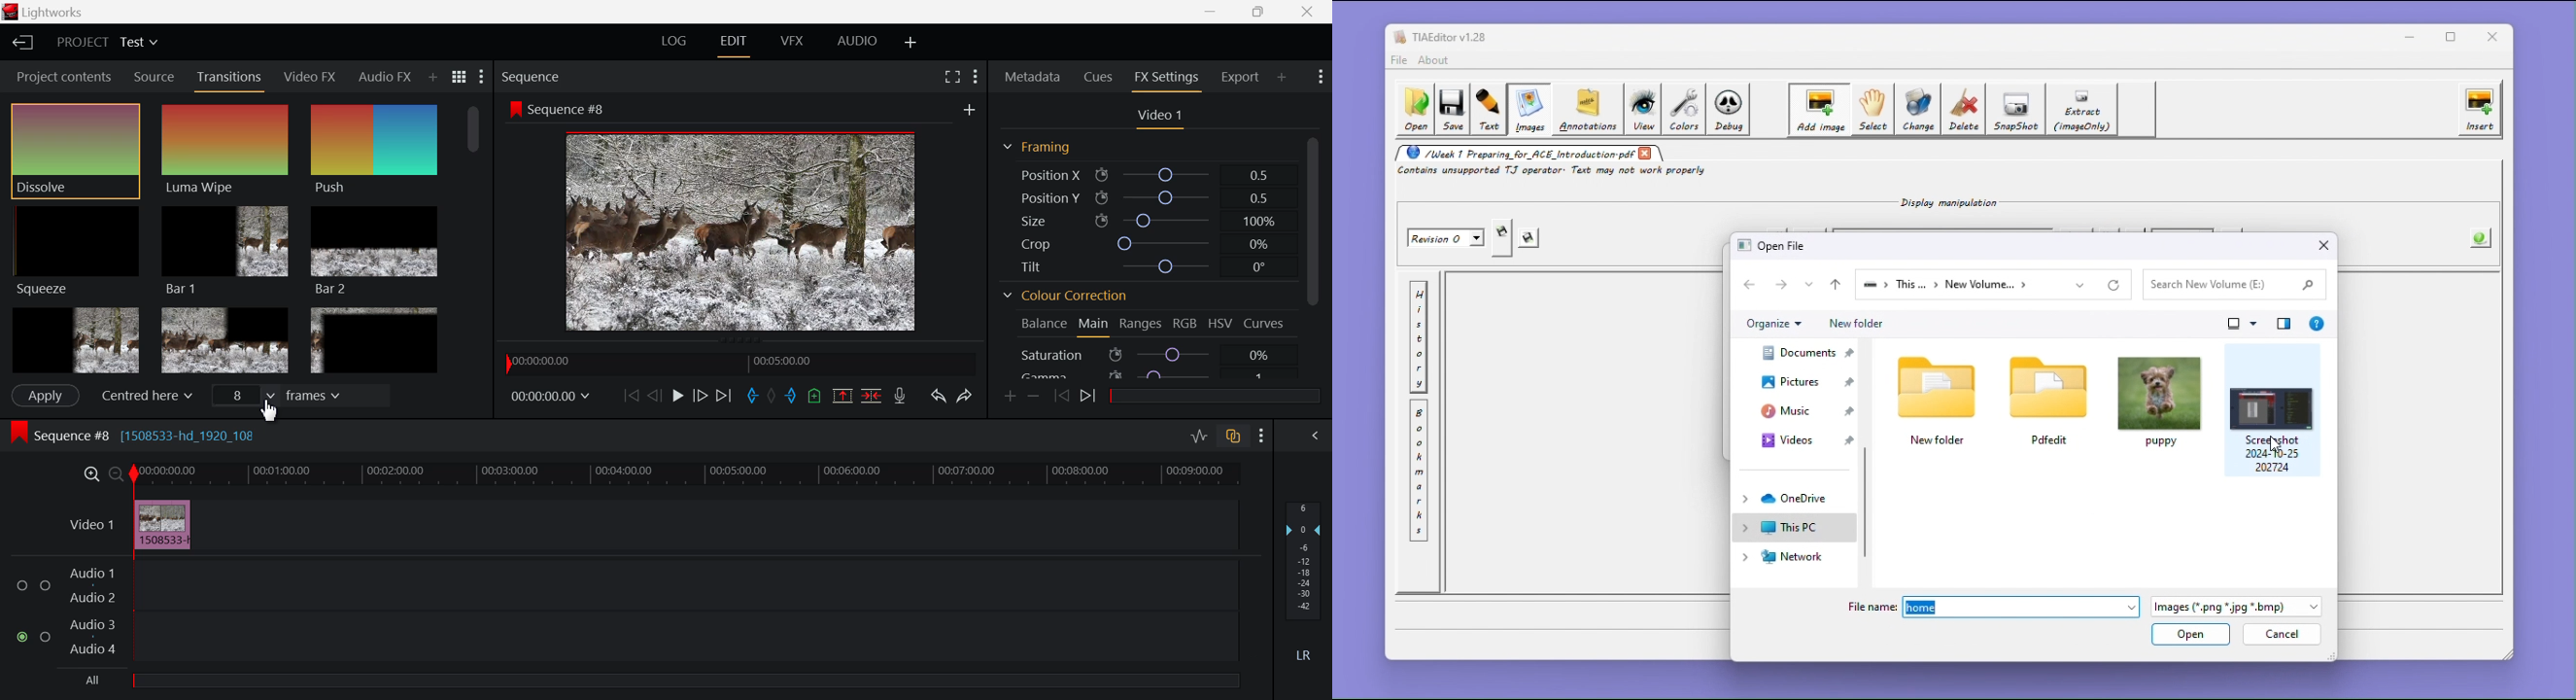 The image size is (2576, 700). I want to click on Undo, so click(938, 396).